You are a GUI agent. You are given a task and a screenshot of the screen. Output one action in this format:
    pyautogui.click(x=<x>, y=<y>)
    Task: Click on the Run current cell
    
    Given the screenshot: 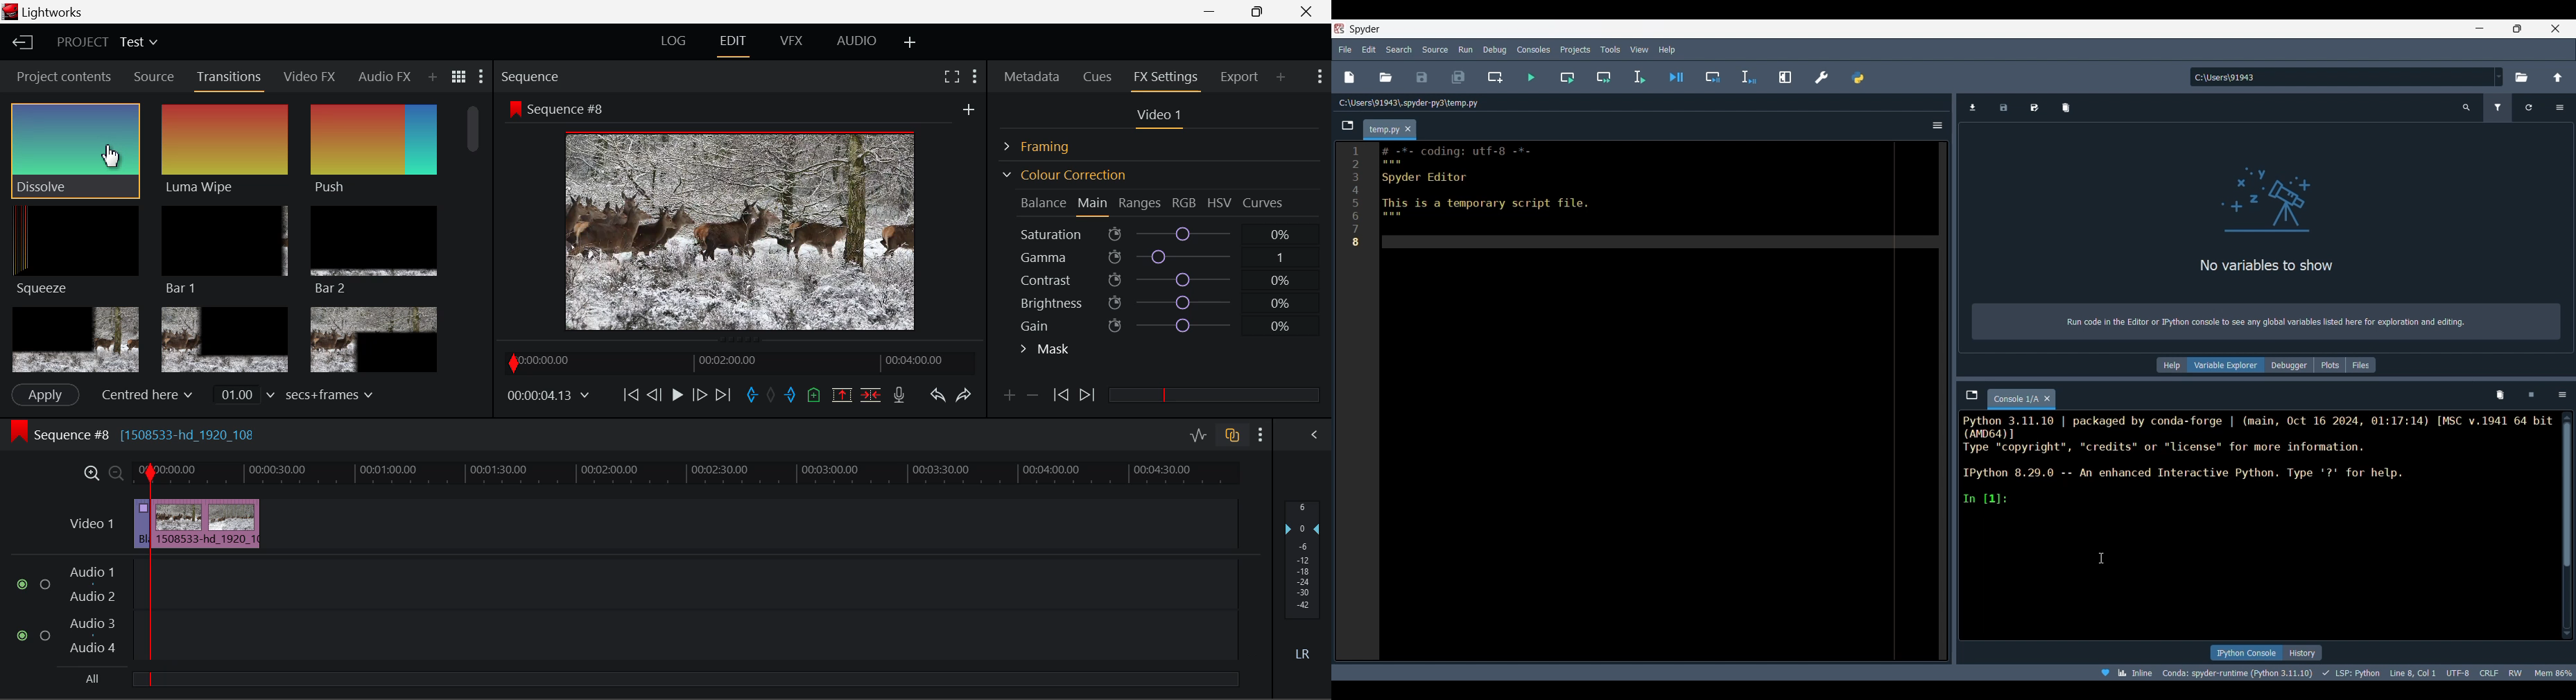 What is the action you would take?
    pyautogui.click(x=1567, y=77)
    